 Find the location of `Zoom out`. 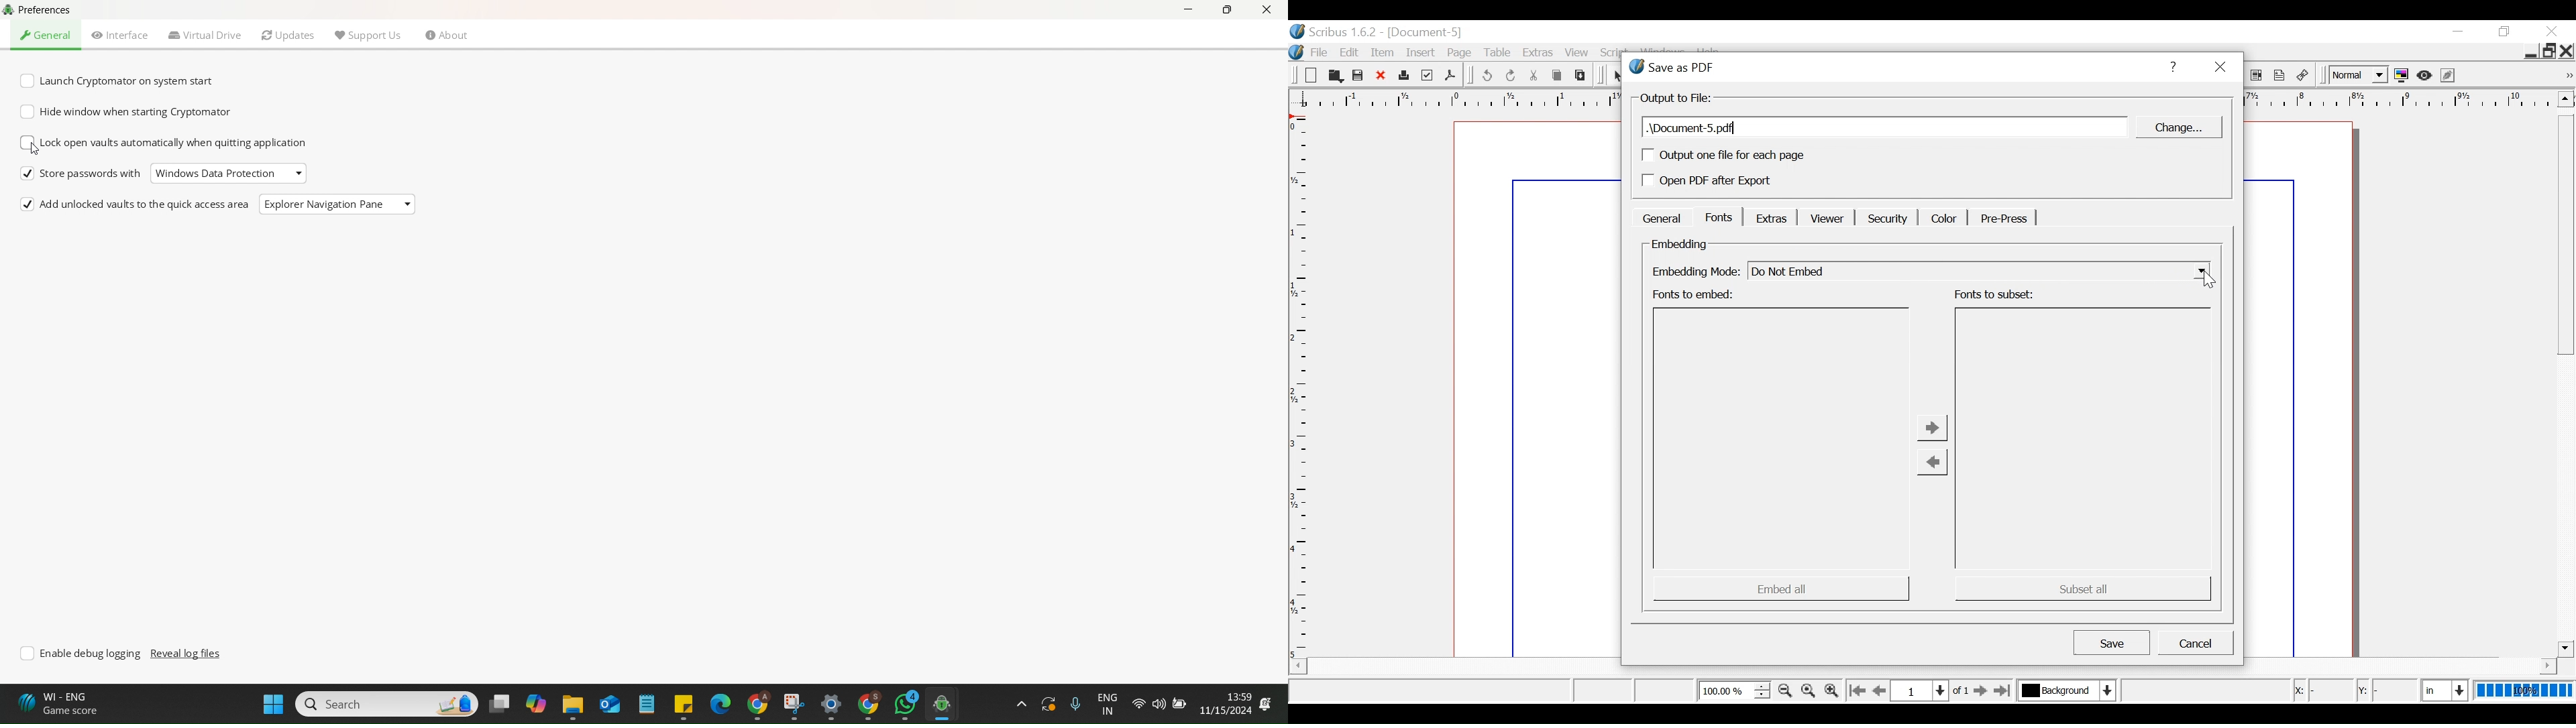

Zoom out is located at coordinates (1785, 690).